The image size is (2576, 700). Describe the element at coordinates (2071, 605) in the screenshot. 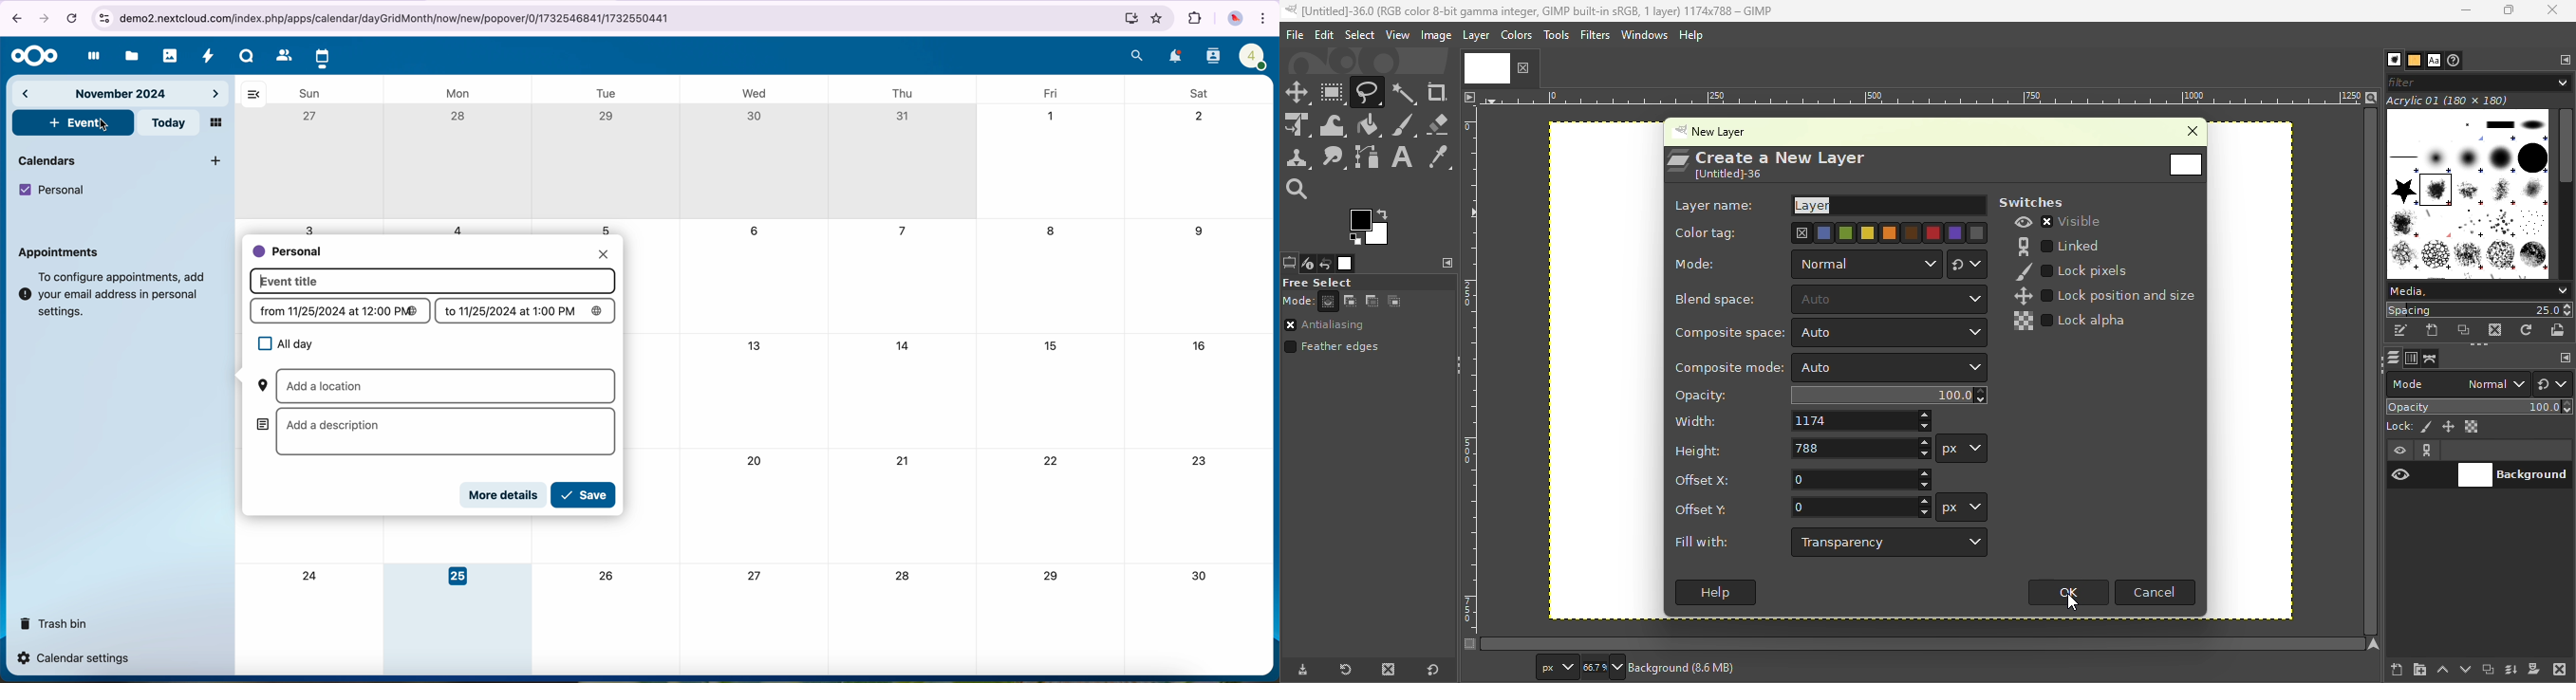

I see `cursor` at that location.